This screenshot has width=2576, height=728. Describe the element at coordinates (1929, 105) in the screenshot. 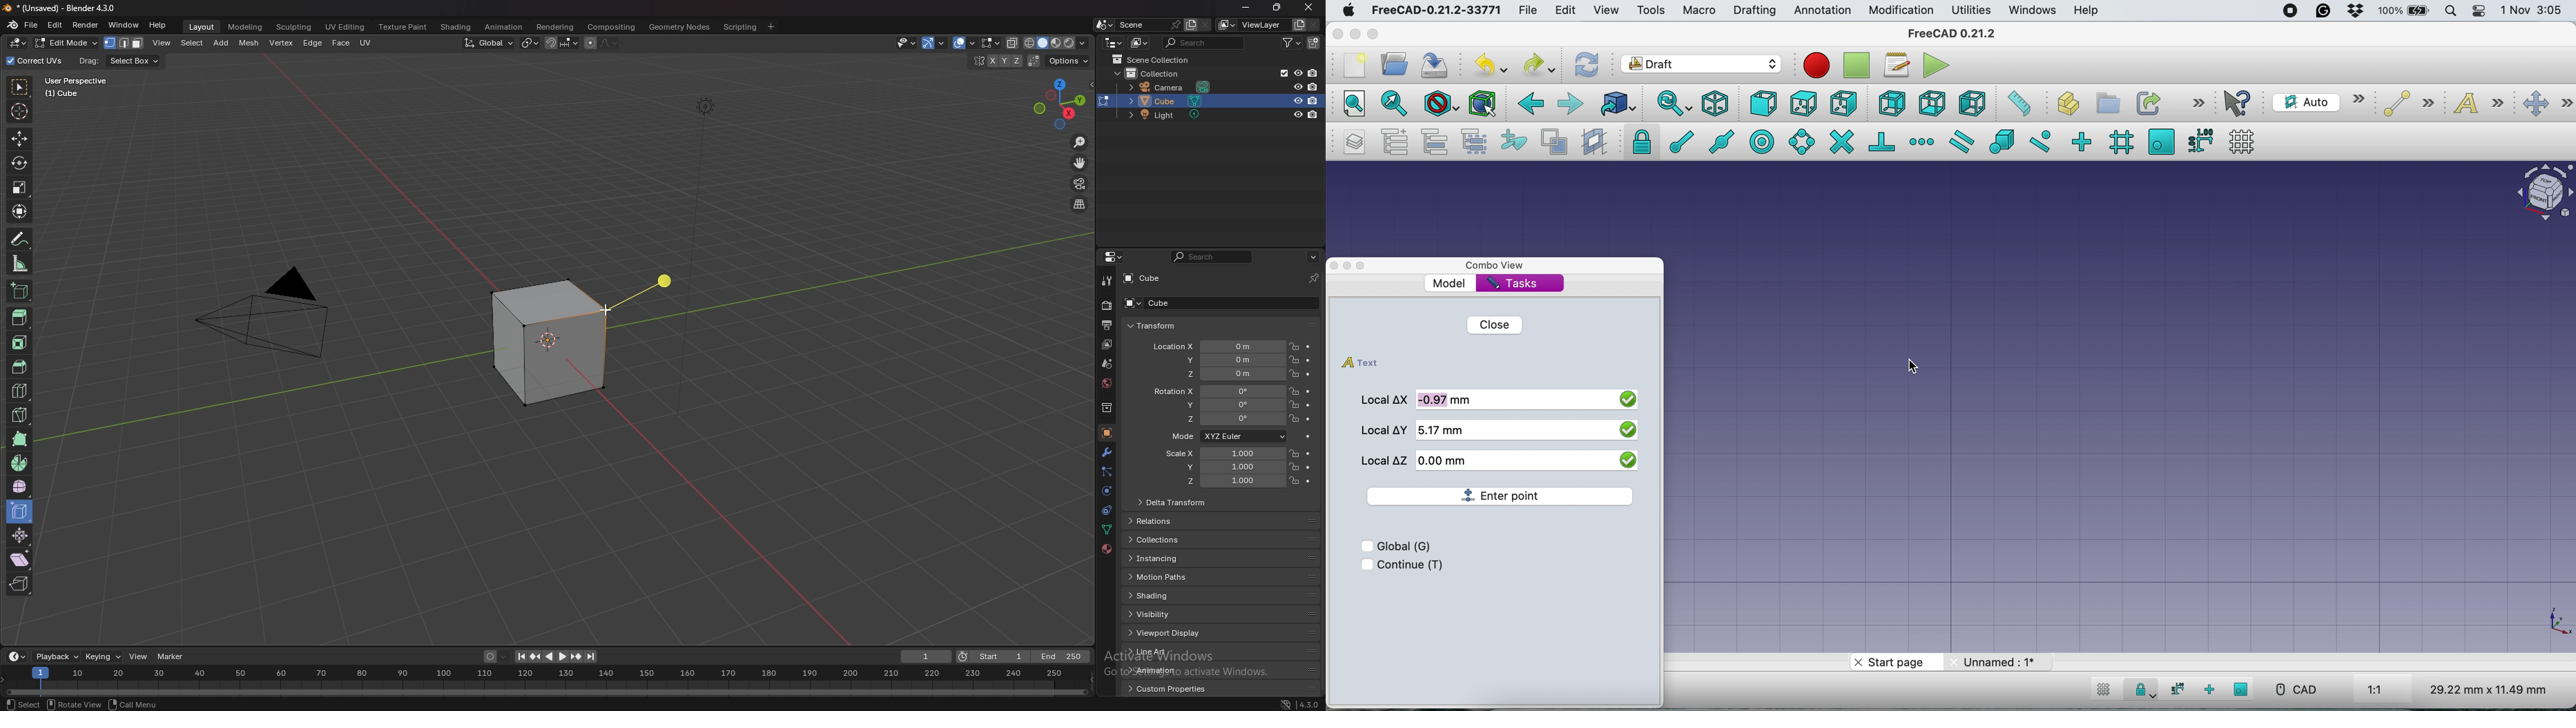

I see `bottom` at that location.